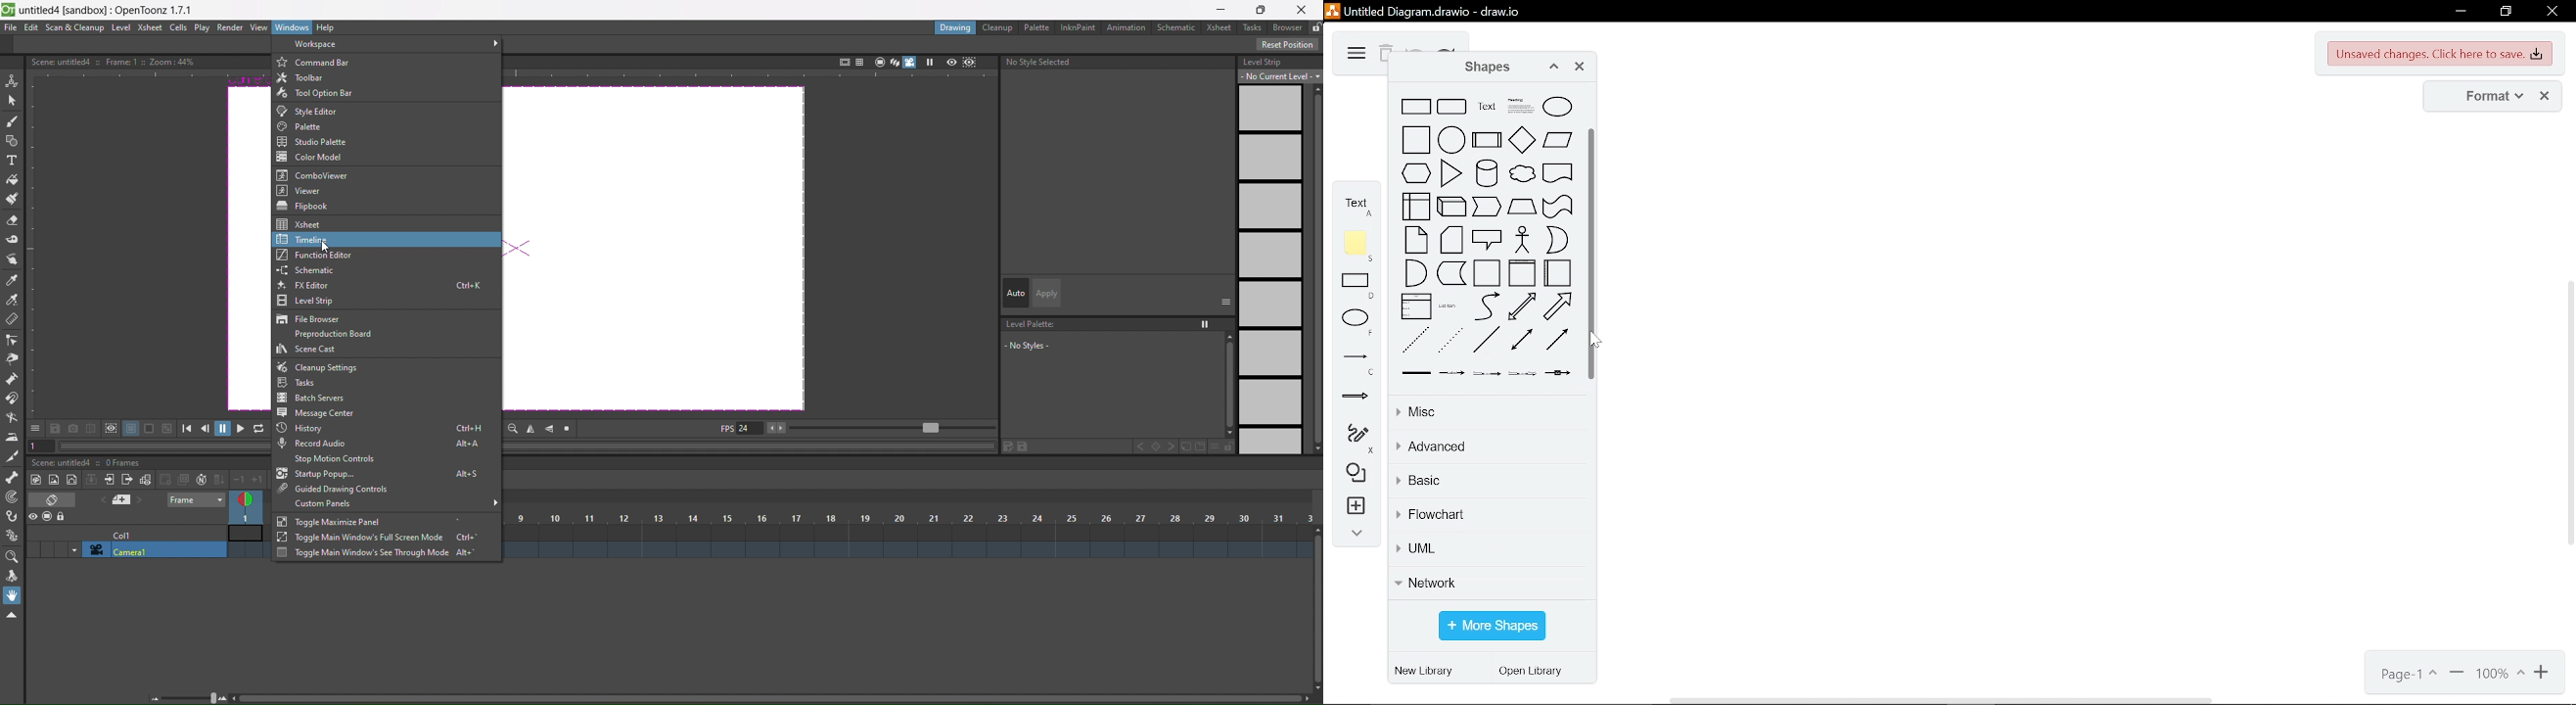 The width and height of the screenshot is (2576, 728). What do you see at coordinates (308, 350) in the screenshot?
I see `screen cast` at bounding box center [308, 350].